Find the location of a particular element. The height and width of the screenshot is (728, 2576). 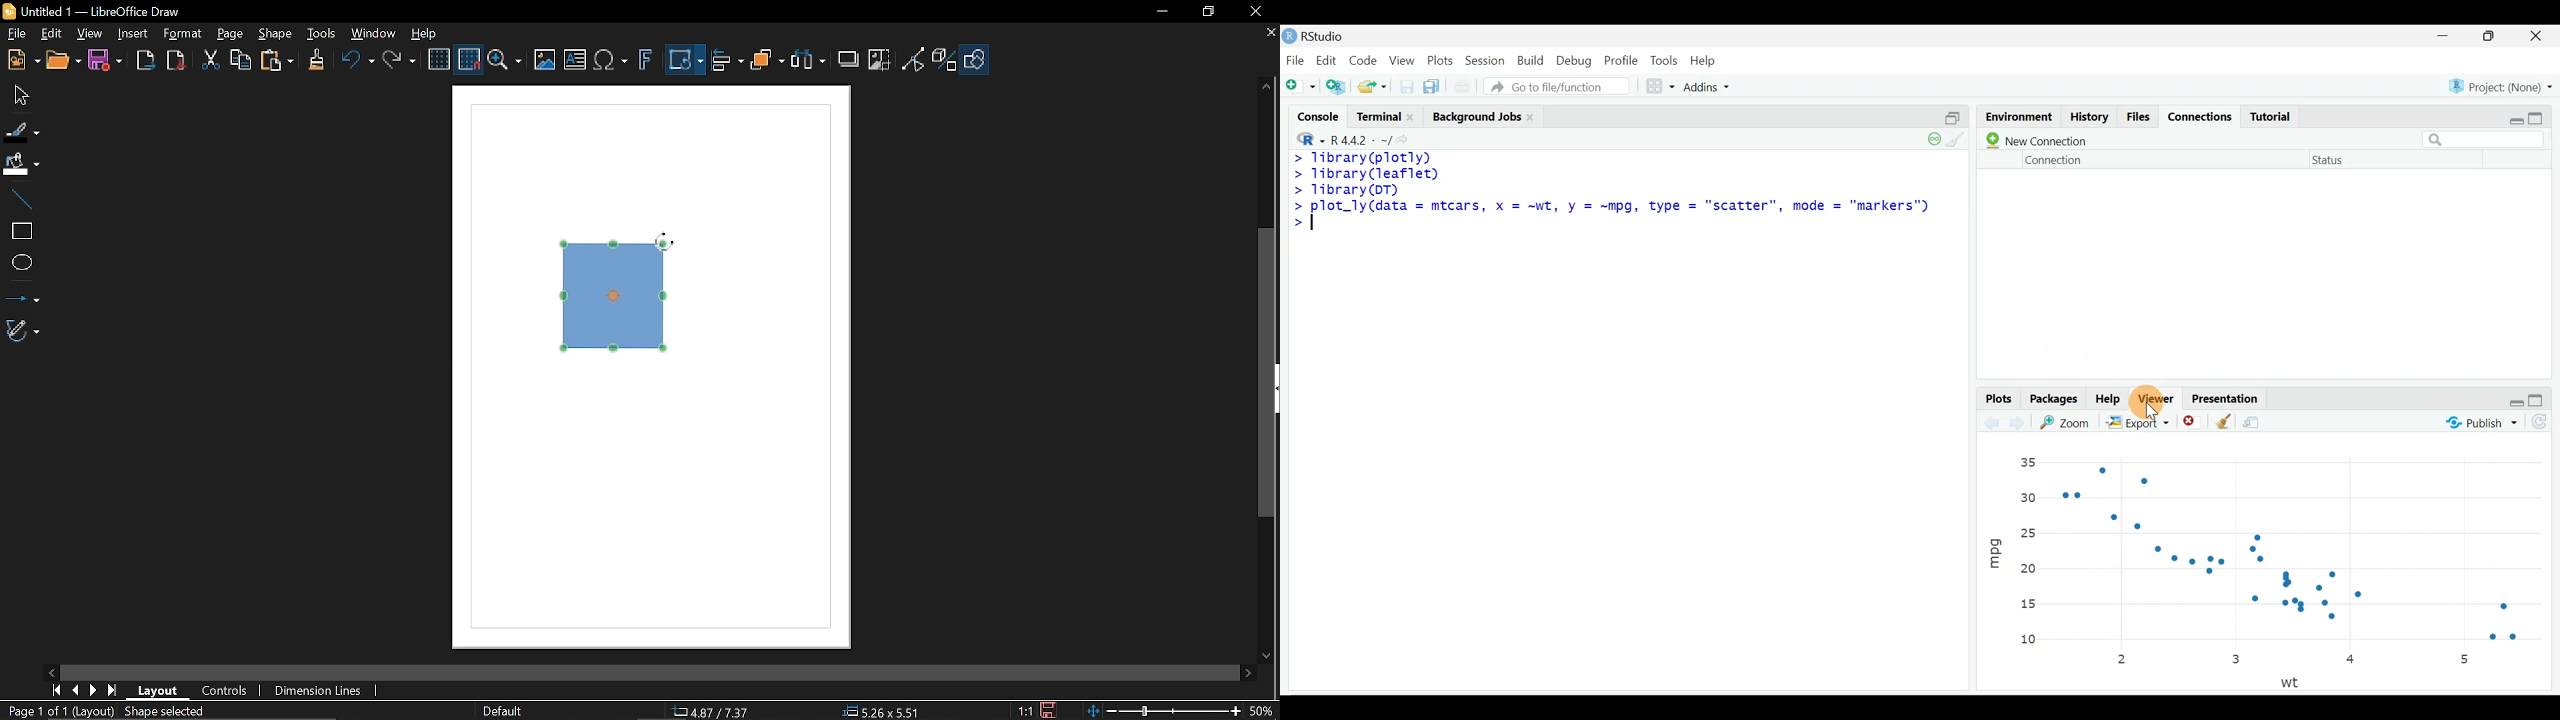

Plots is located at coordinates (1997, 397).